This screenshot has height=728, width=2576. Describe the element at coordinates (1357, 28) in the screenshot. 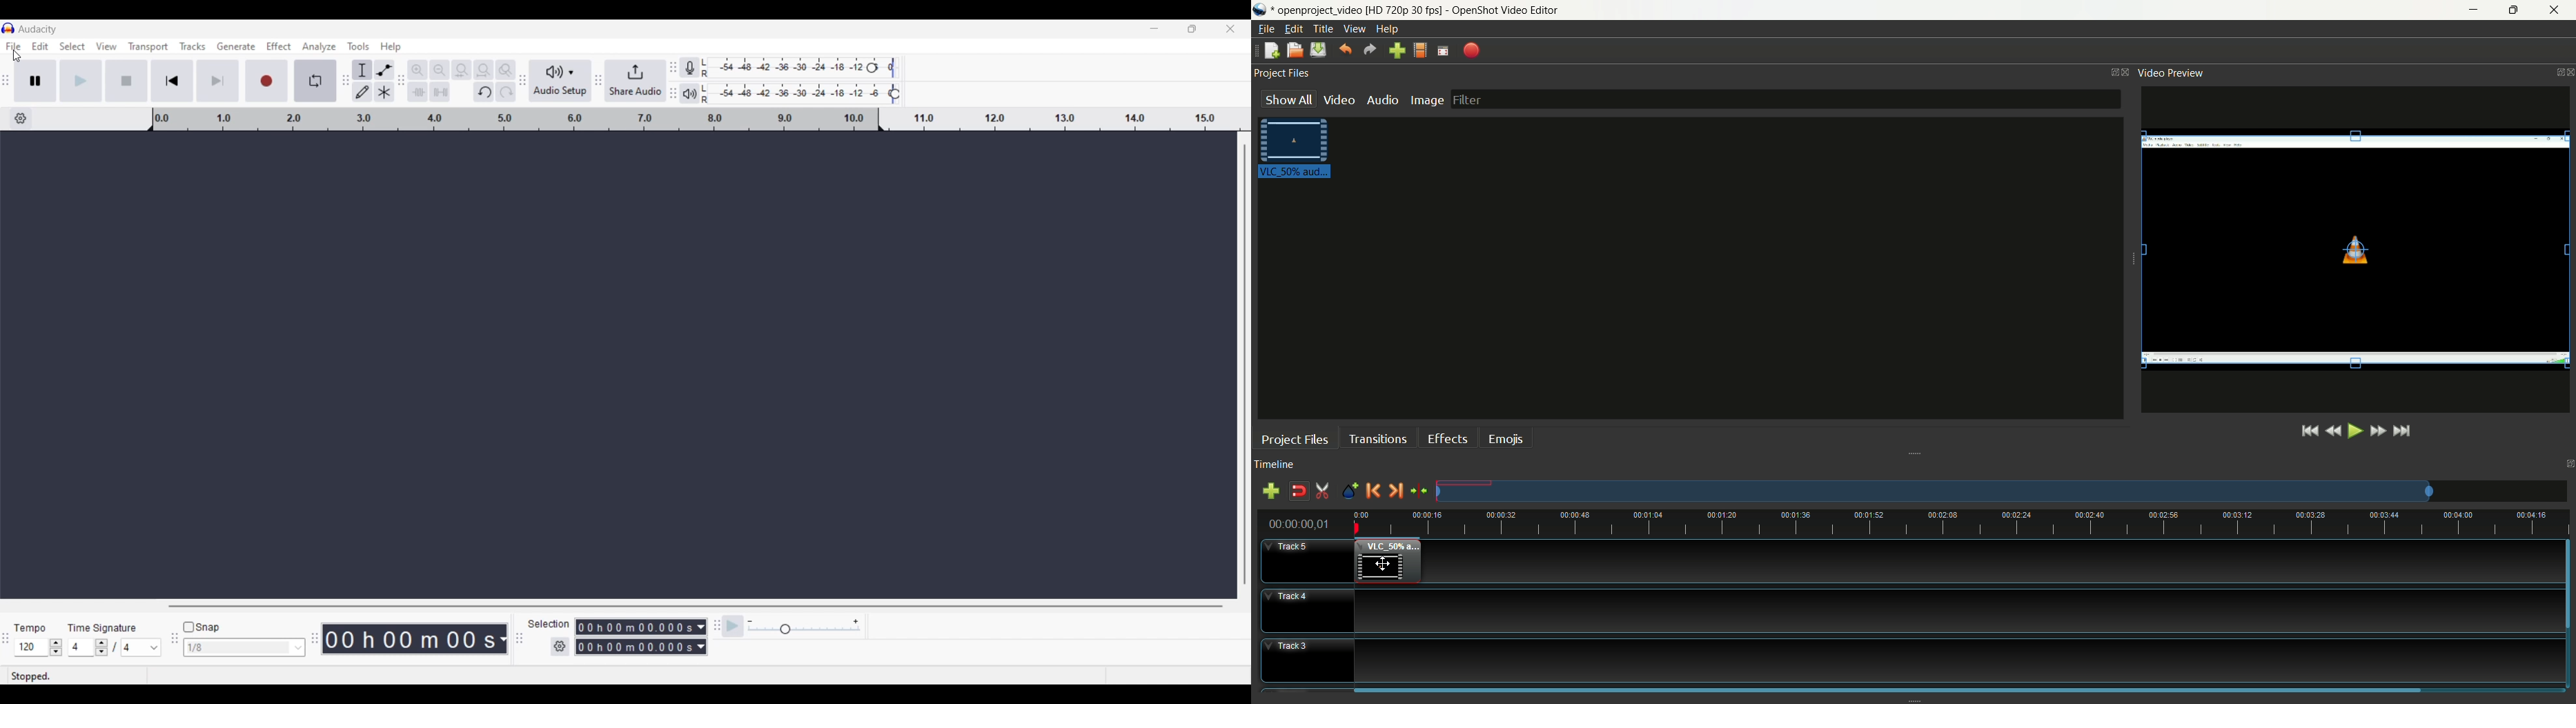

I see `view` at that location.